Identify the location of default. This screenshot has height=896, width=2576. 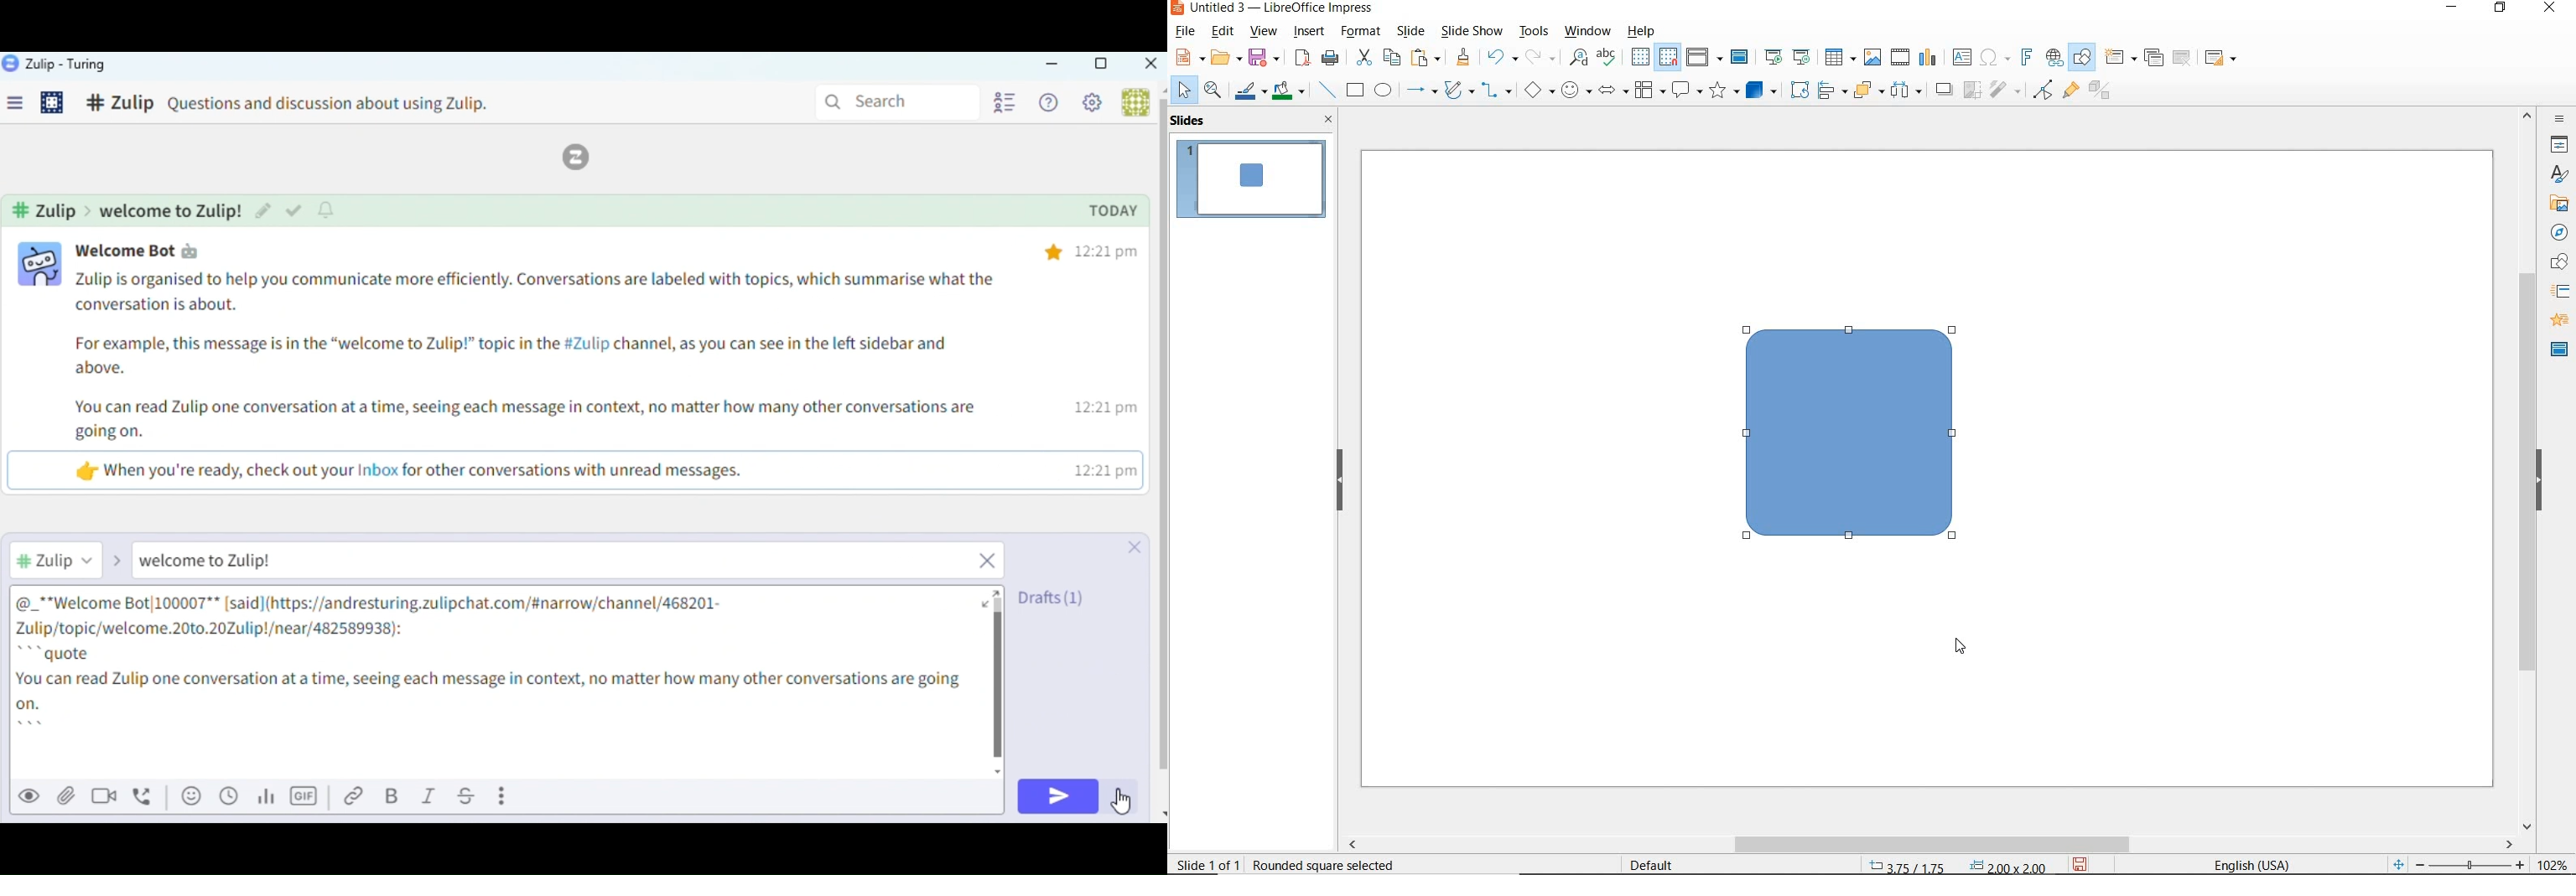
(1655, 864).